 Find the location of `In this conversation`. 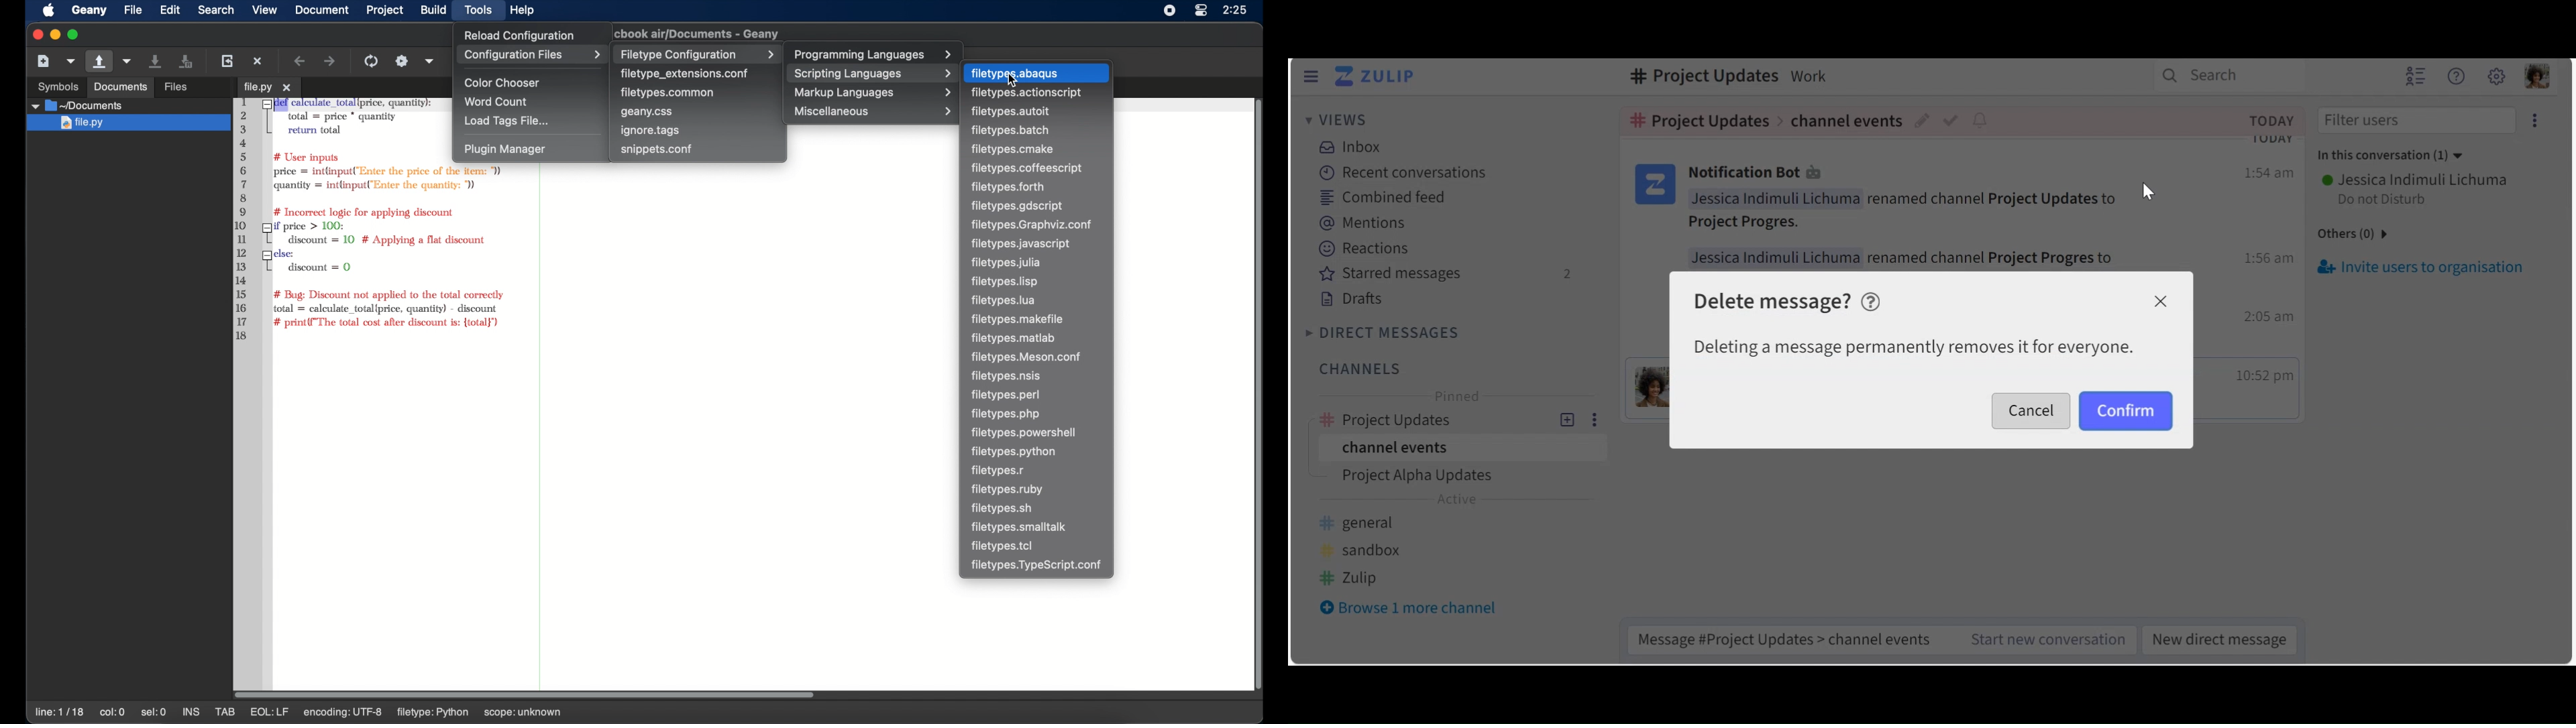

In this conversation is located at coordinates (2398, 156).